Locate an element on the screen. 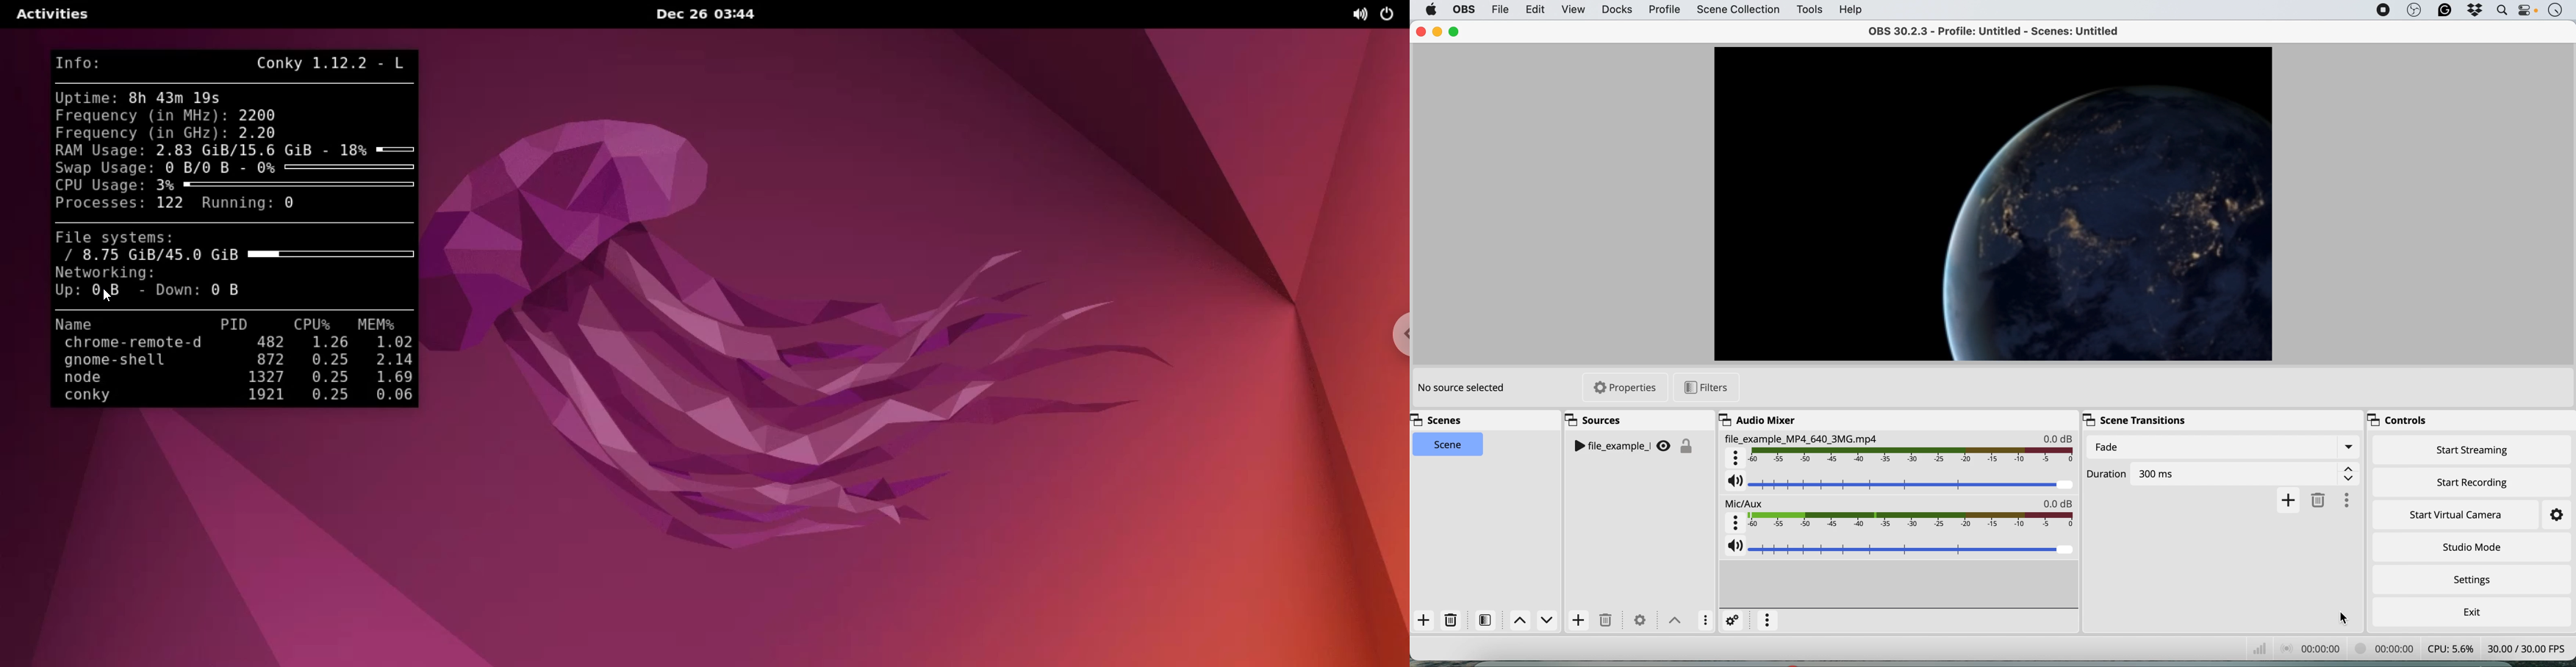  file is located at coordinates (1500, 9).